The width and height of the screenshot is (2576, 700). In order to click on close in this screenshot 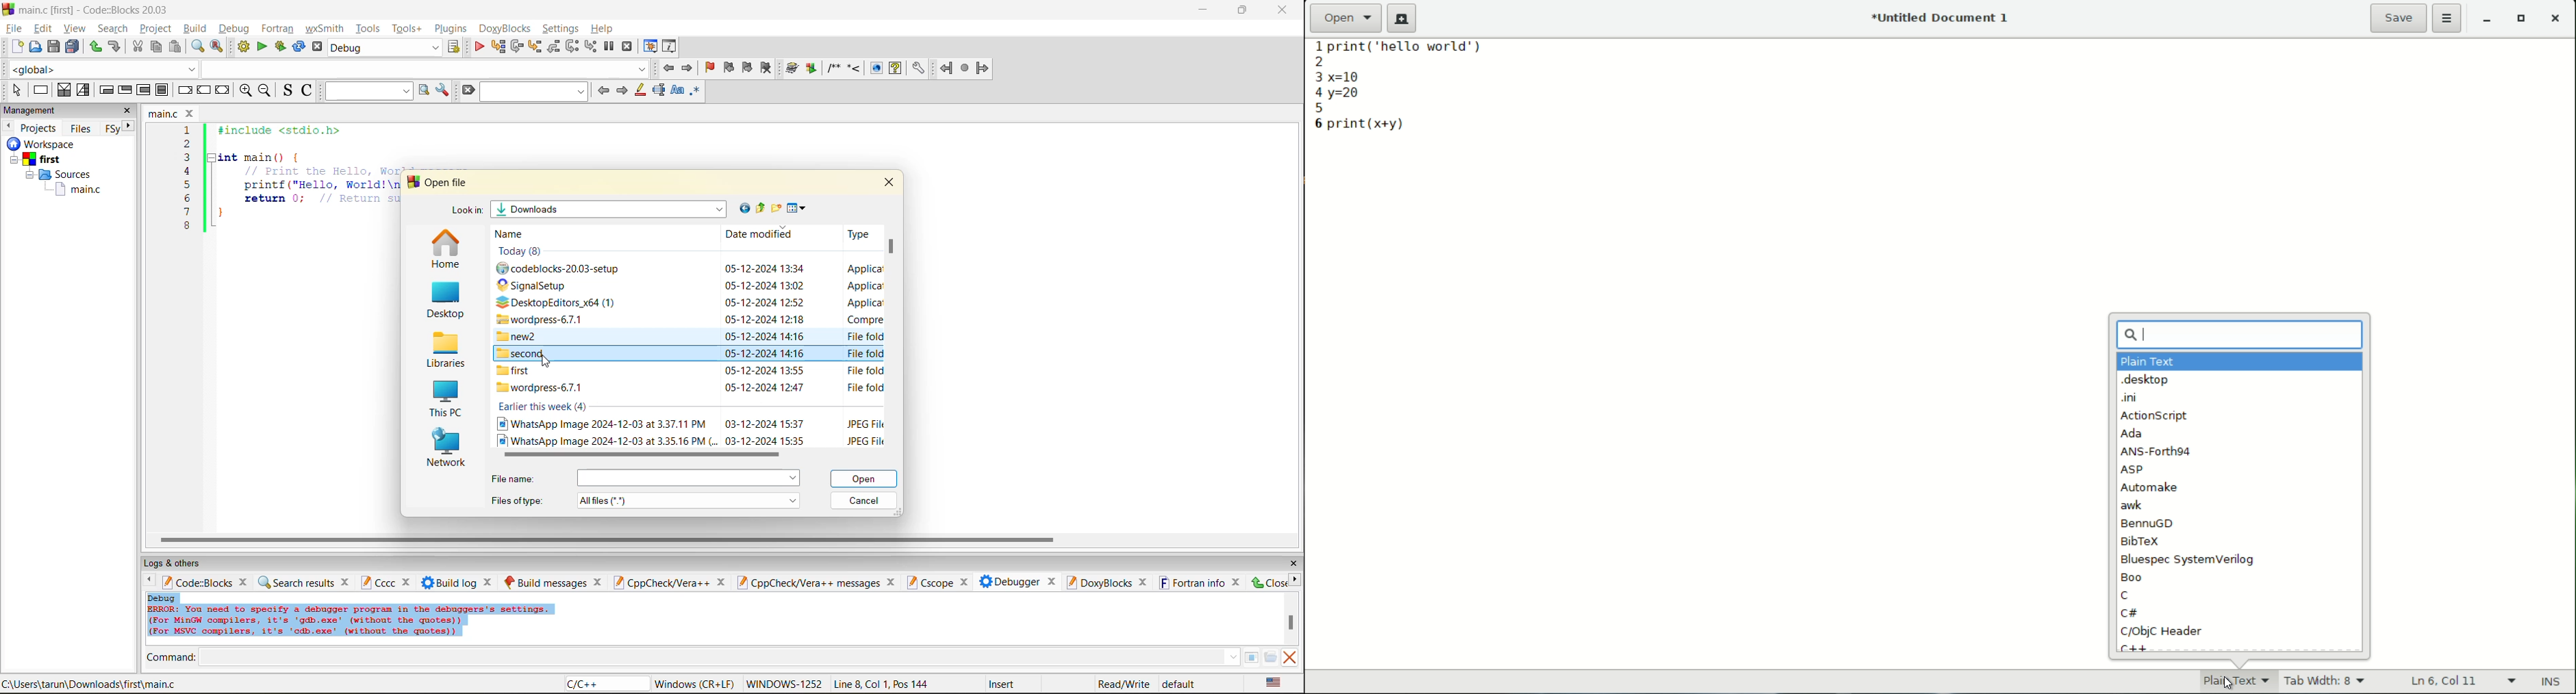, I will do `click(1238, 582)`.